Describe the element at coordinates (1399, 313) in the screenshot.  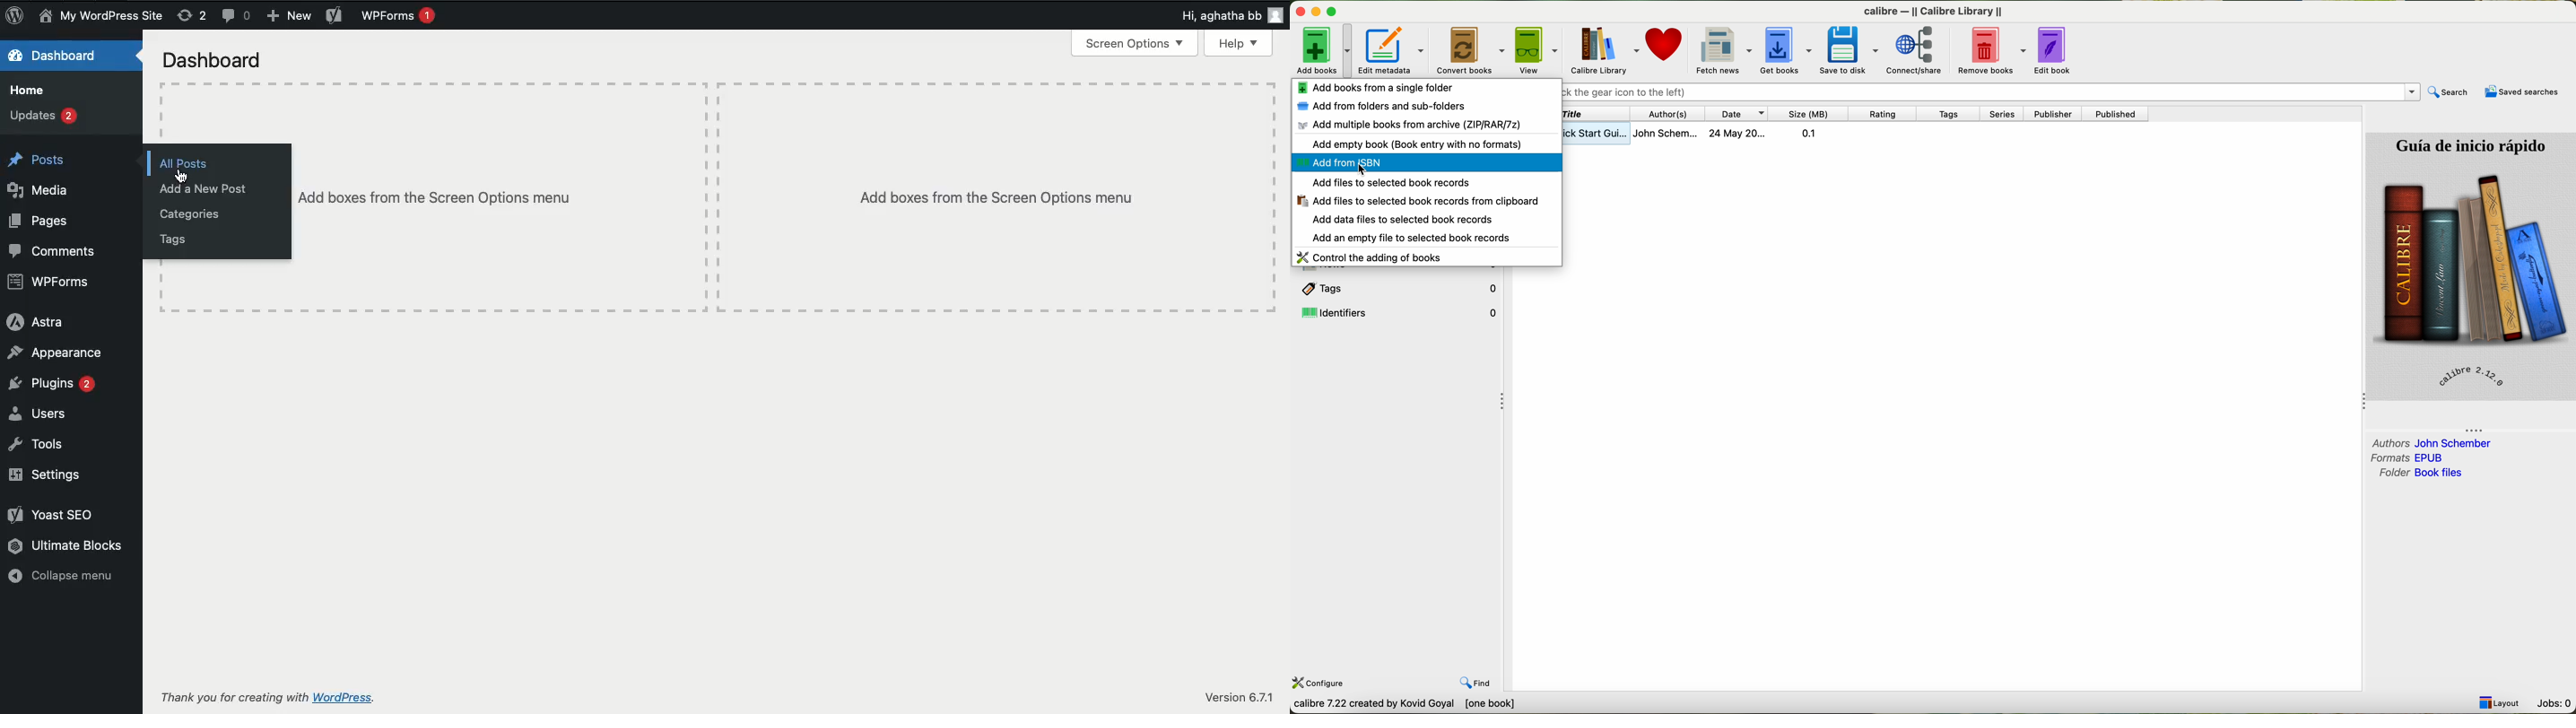
I see `identifiers` at that location.